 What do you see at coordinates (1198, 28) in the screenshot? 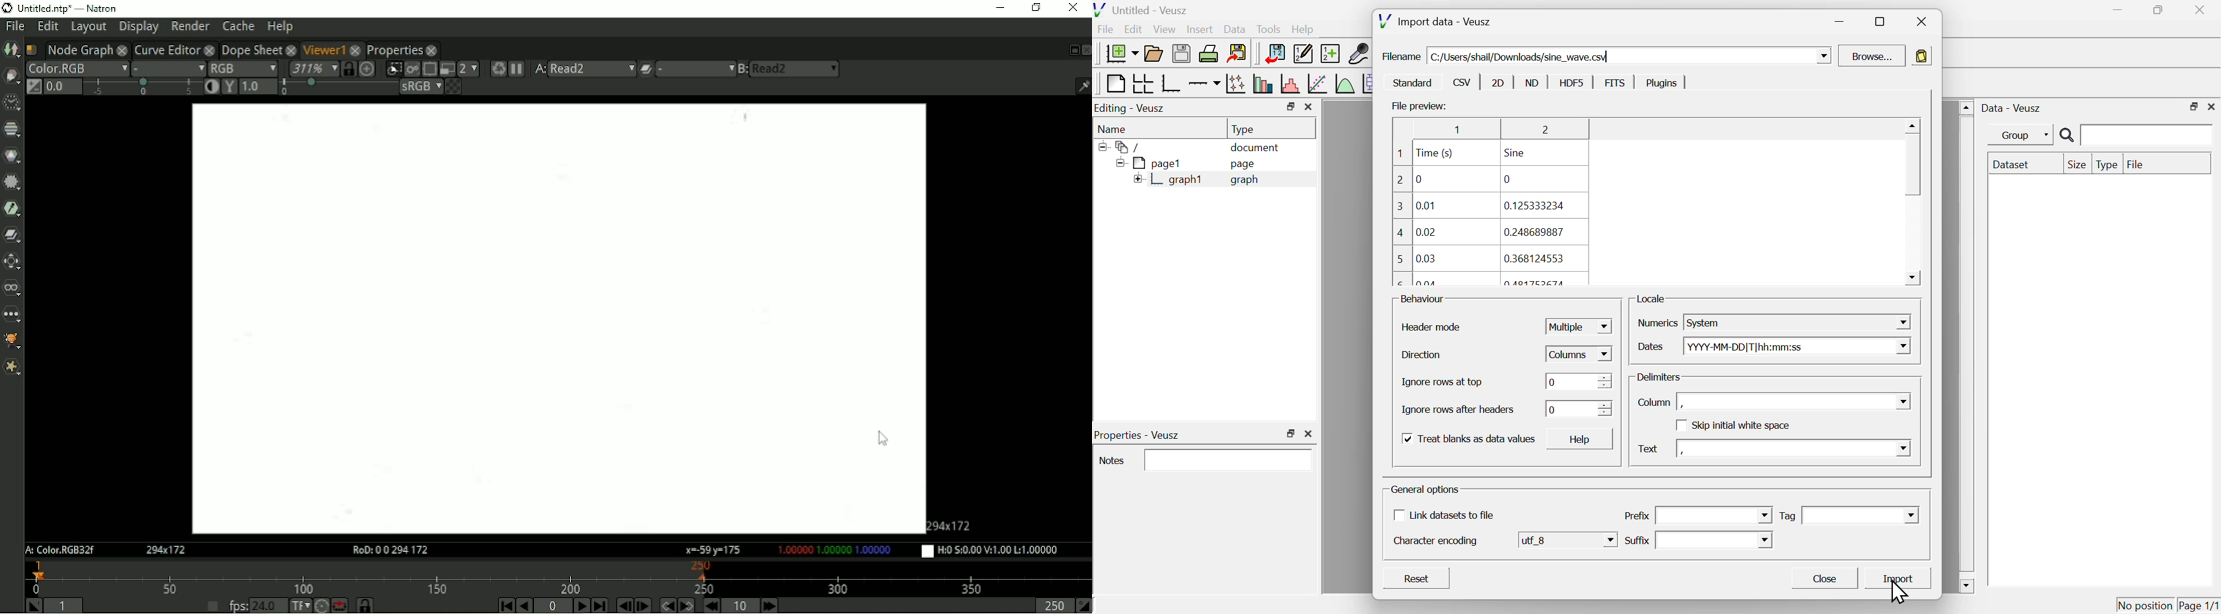
I see `Insert` at bounding box center [1198, 28].